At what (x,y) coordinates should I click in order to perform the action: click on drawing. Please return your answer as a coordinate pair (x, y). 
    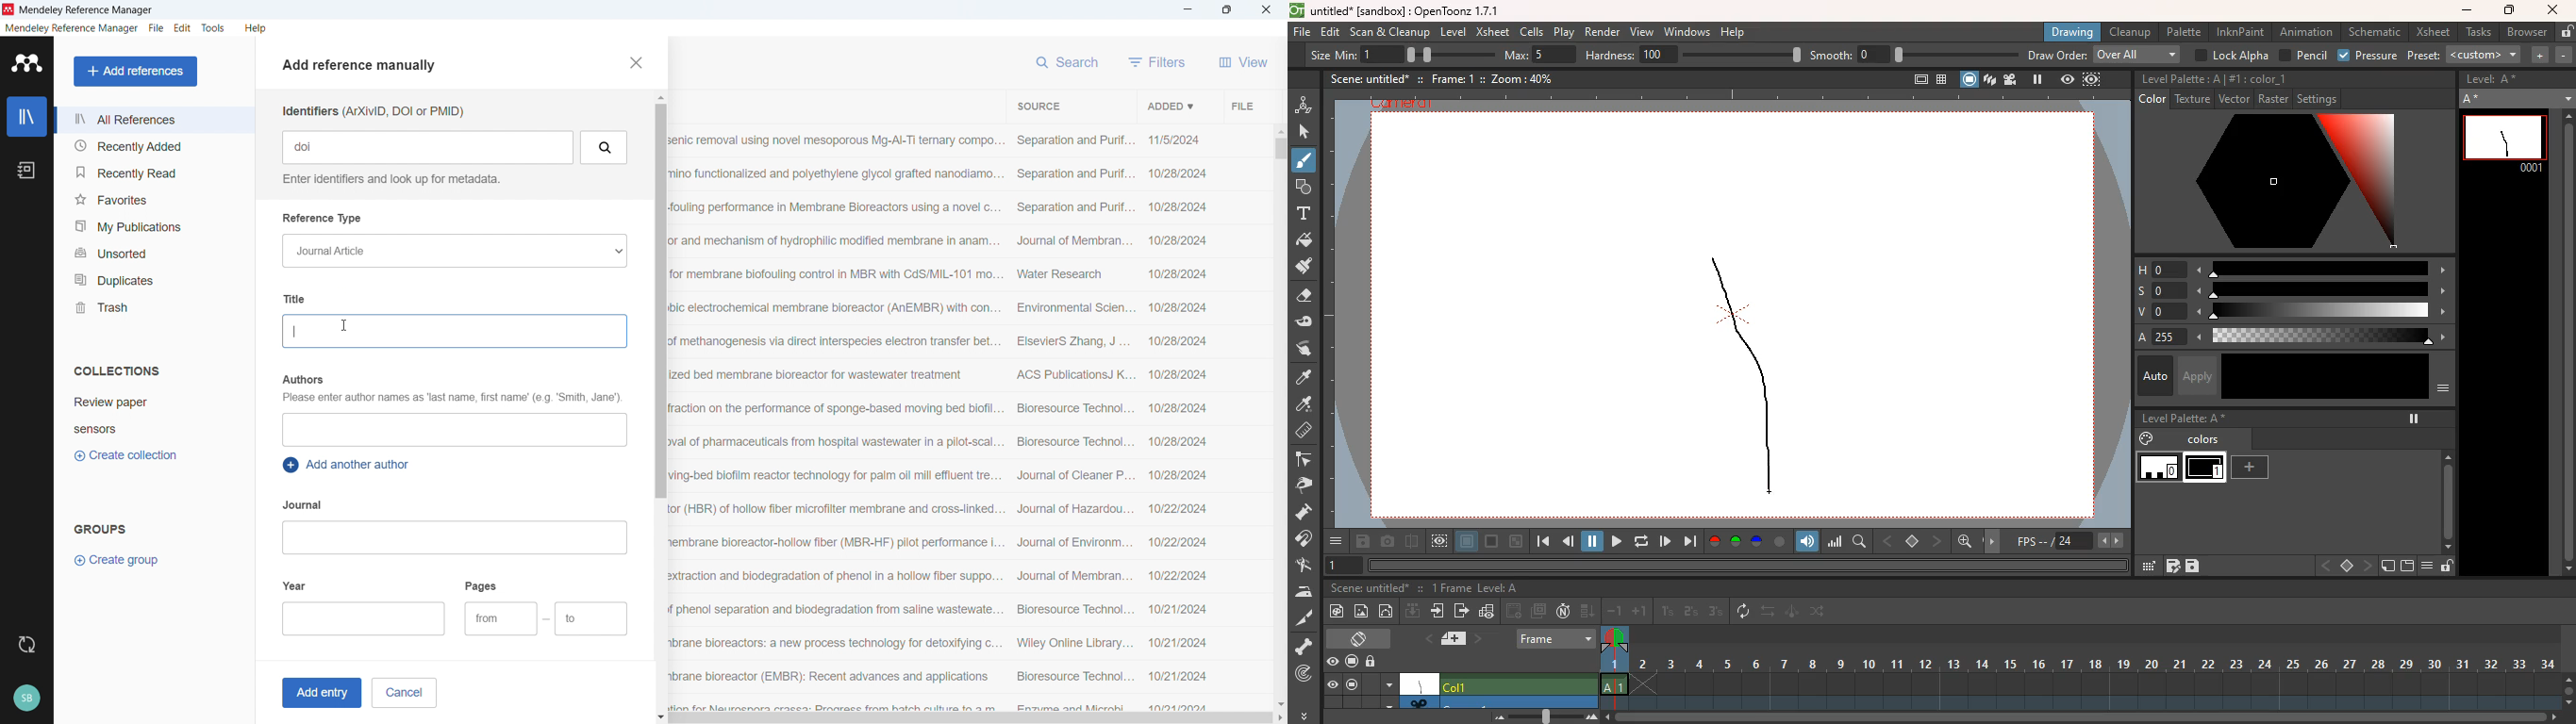
    Looking at the image, I should click on (2074, 31).